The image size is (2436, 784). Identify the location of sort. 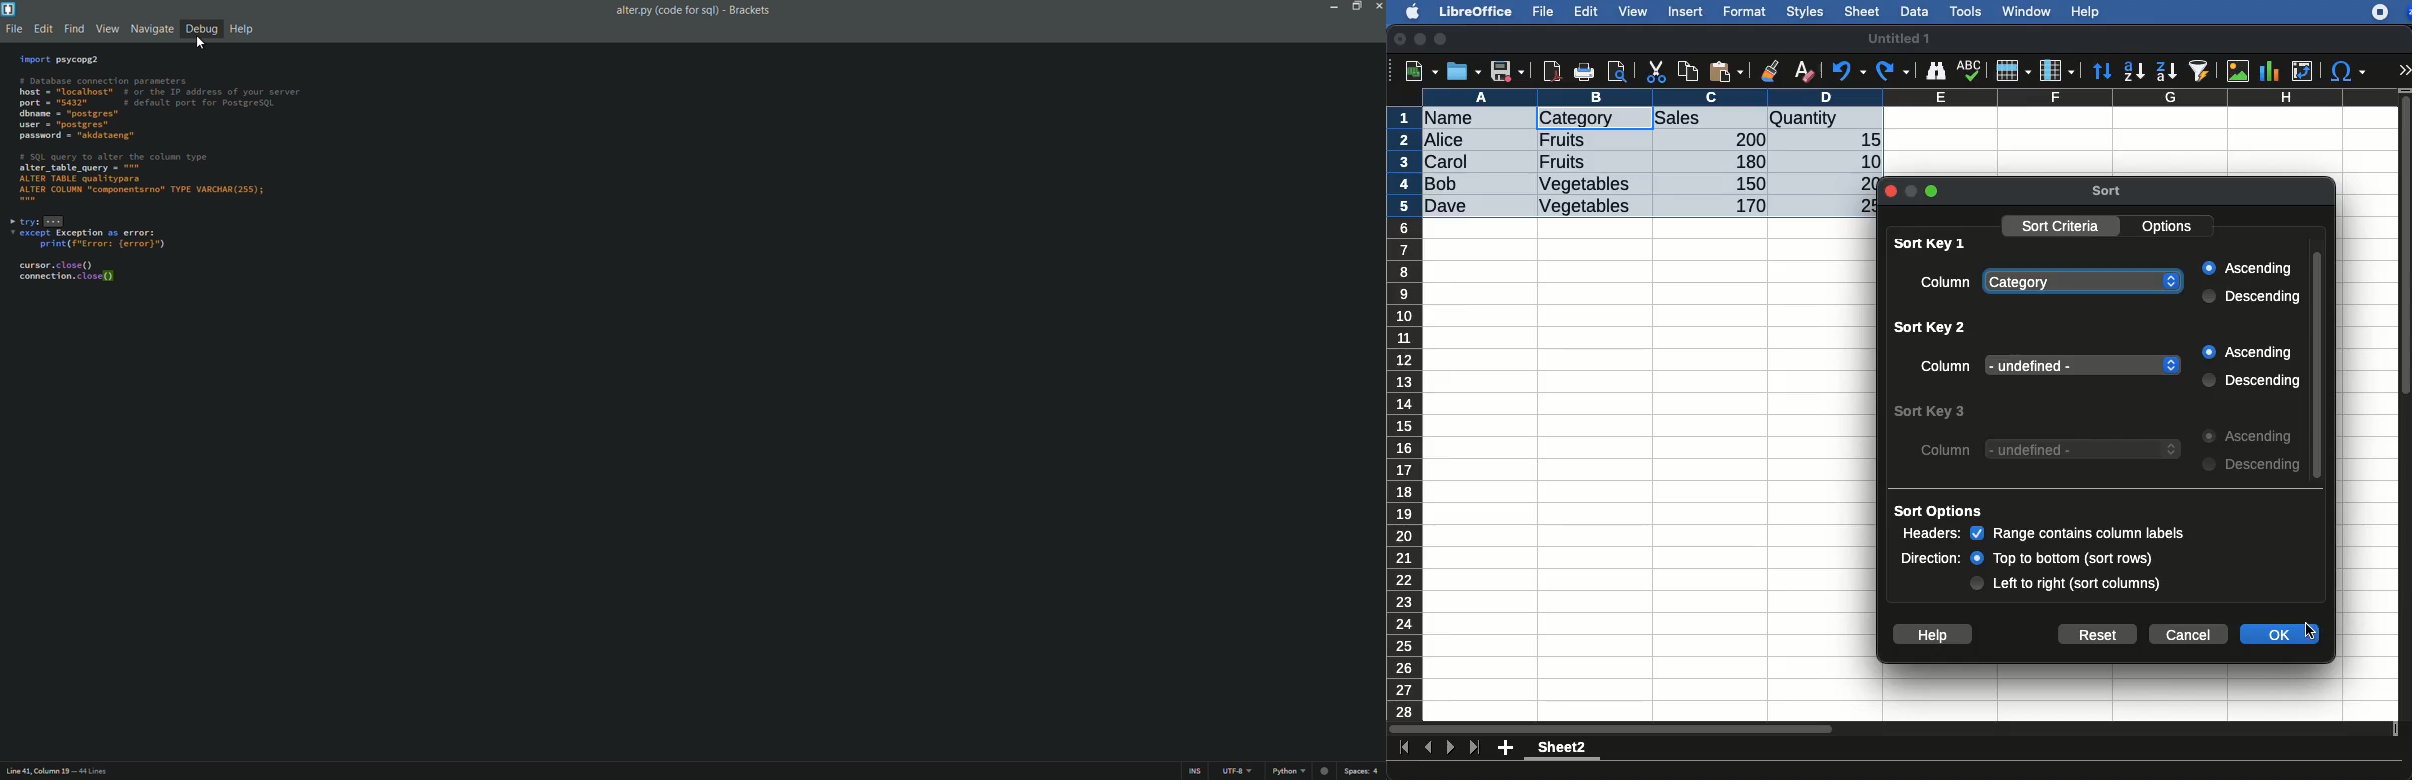
(2101, 72).